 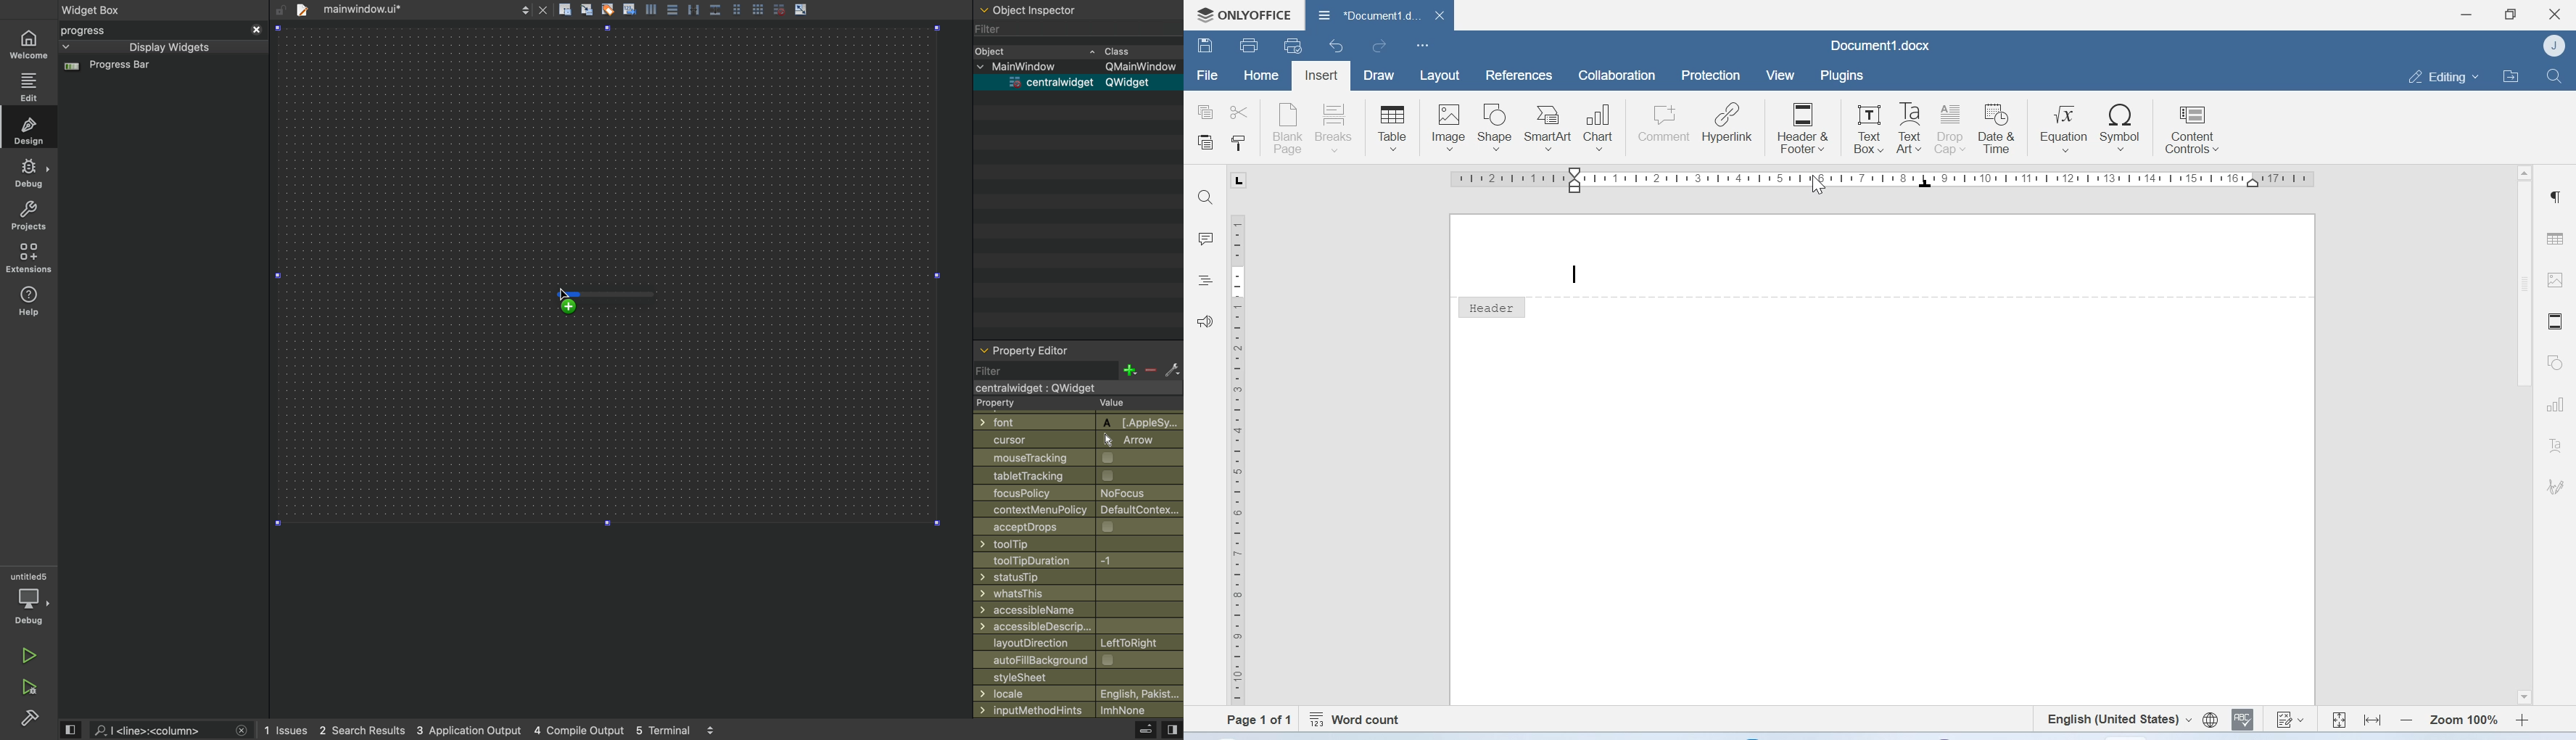 What do you see at coordinates (2554, 406) in the screenshot?
I see `Charts` at bounding box center [2554, 406].